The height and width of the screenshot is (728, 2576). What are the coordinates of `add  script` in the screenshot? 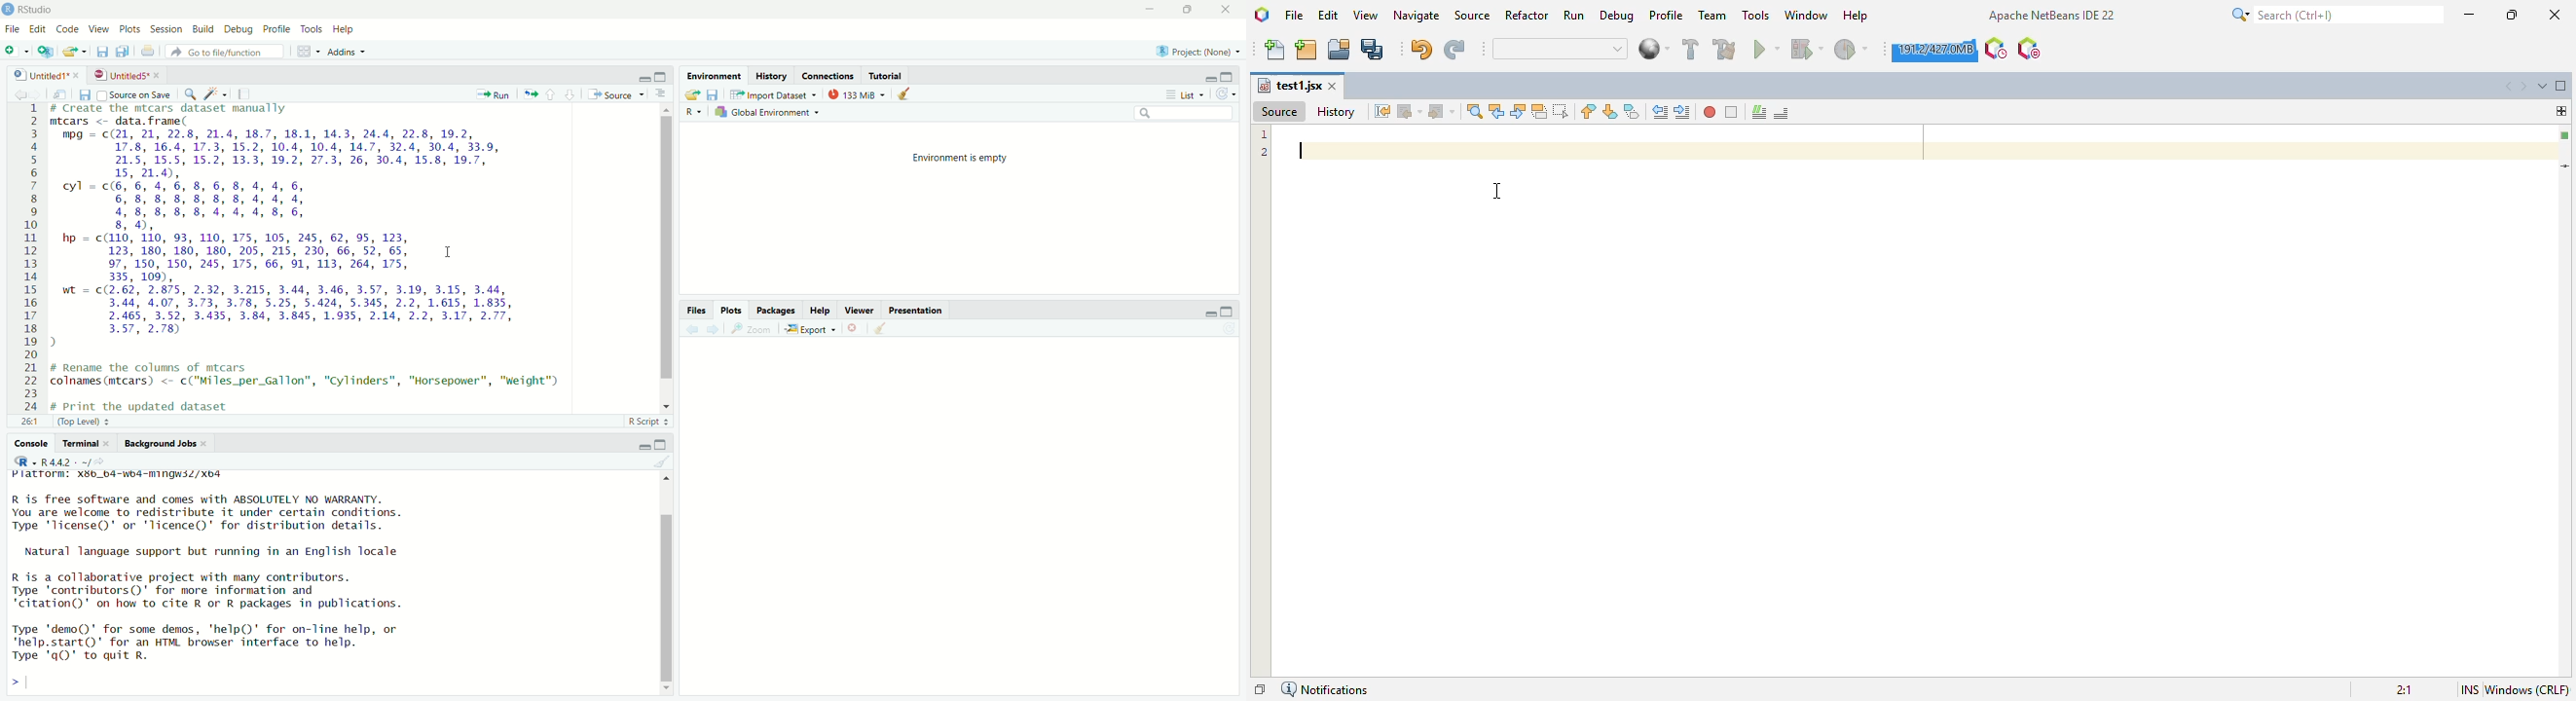 It's located at (45, 56).